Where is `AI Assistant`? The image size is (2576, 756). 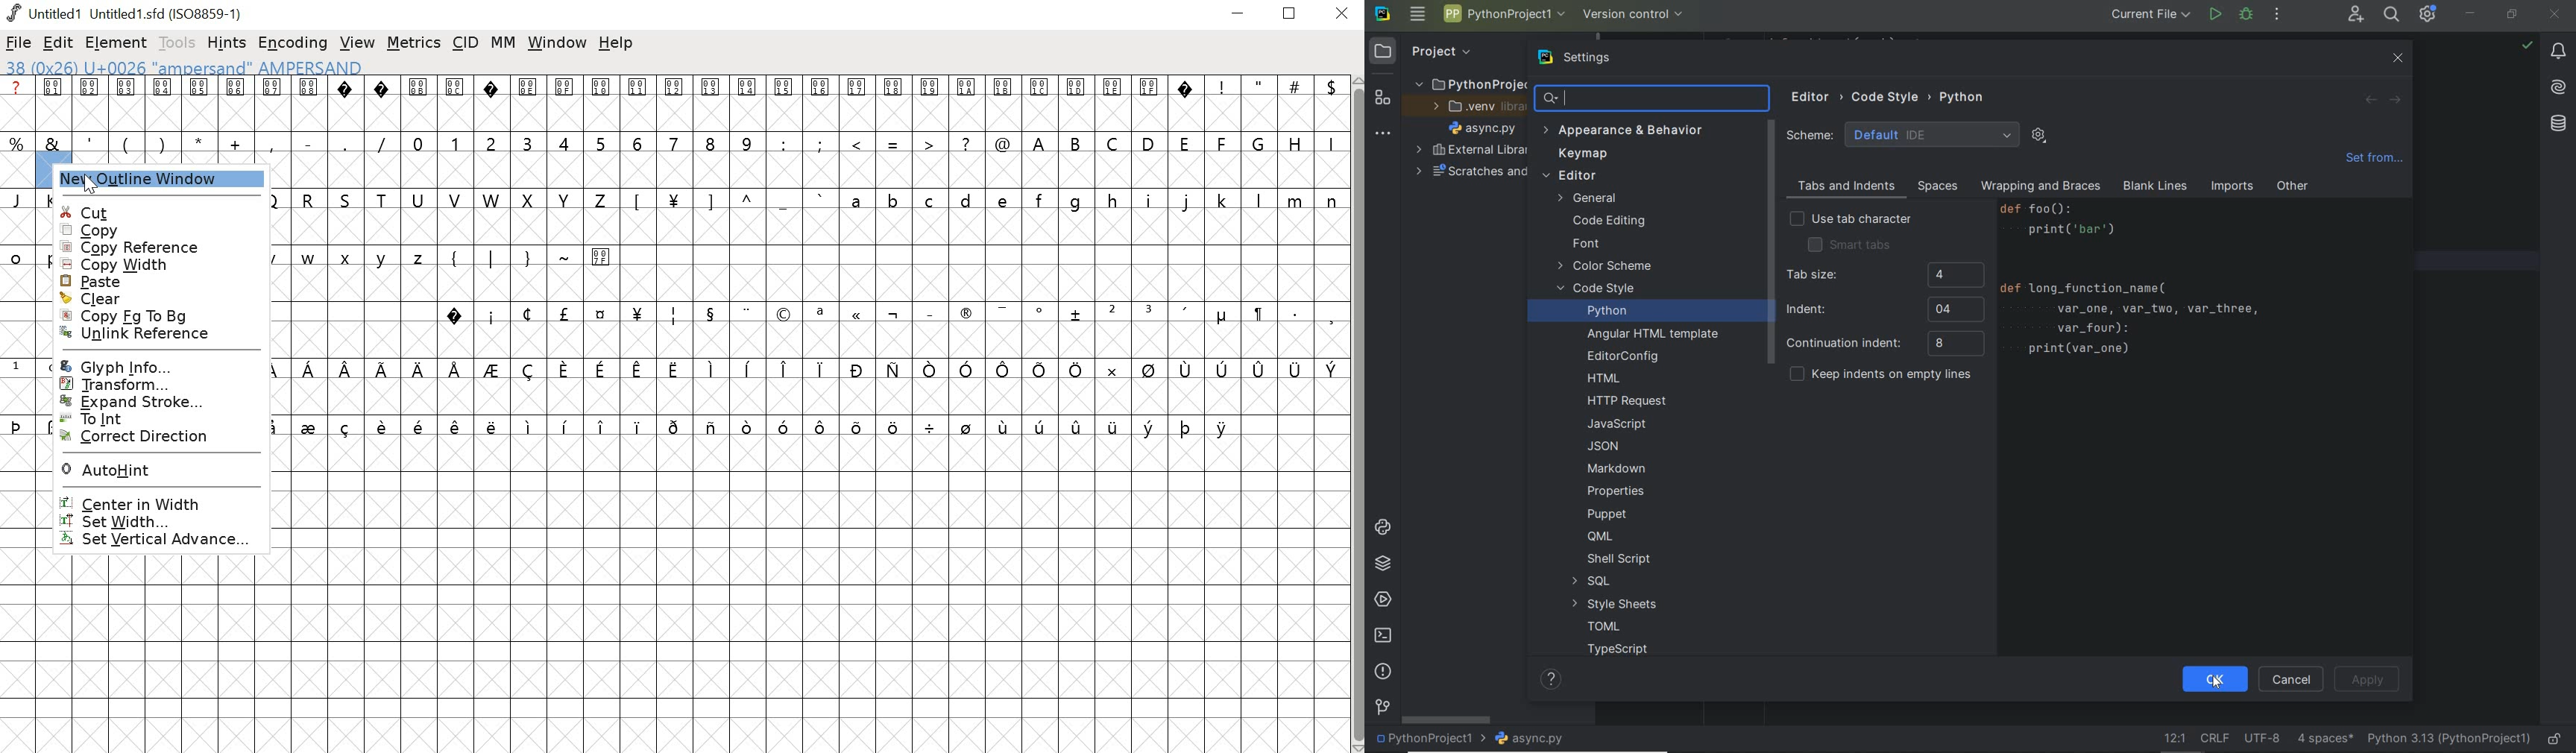 AI Assistant is located at coordinates (2555, 87).